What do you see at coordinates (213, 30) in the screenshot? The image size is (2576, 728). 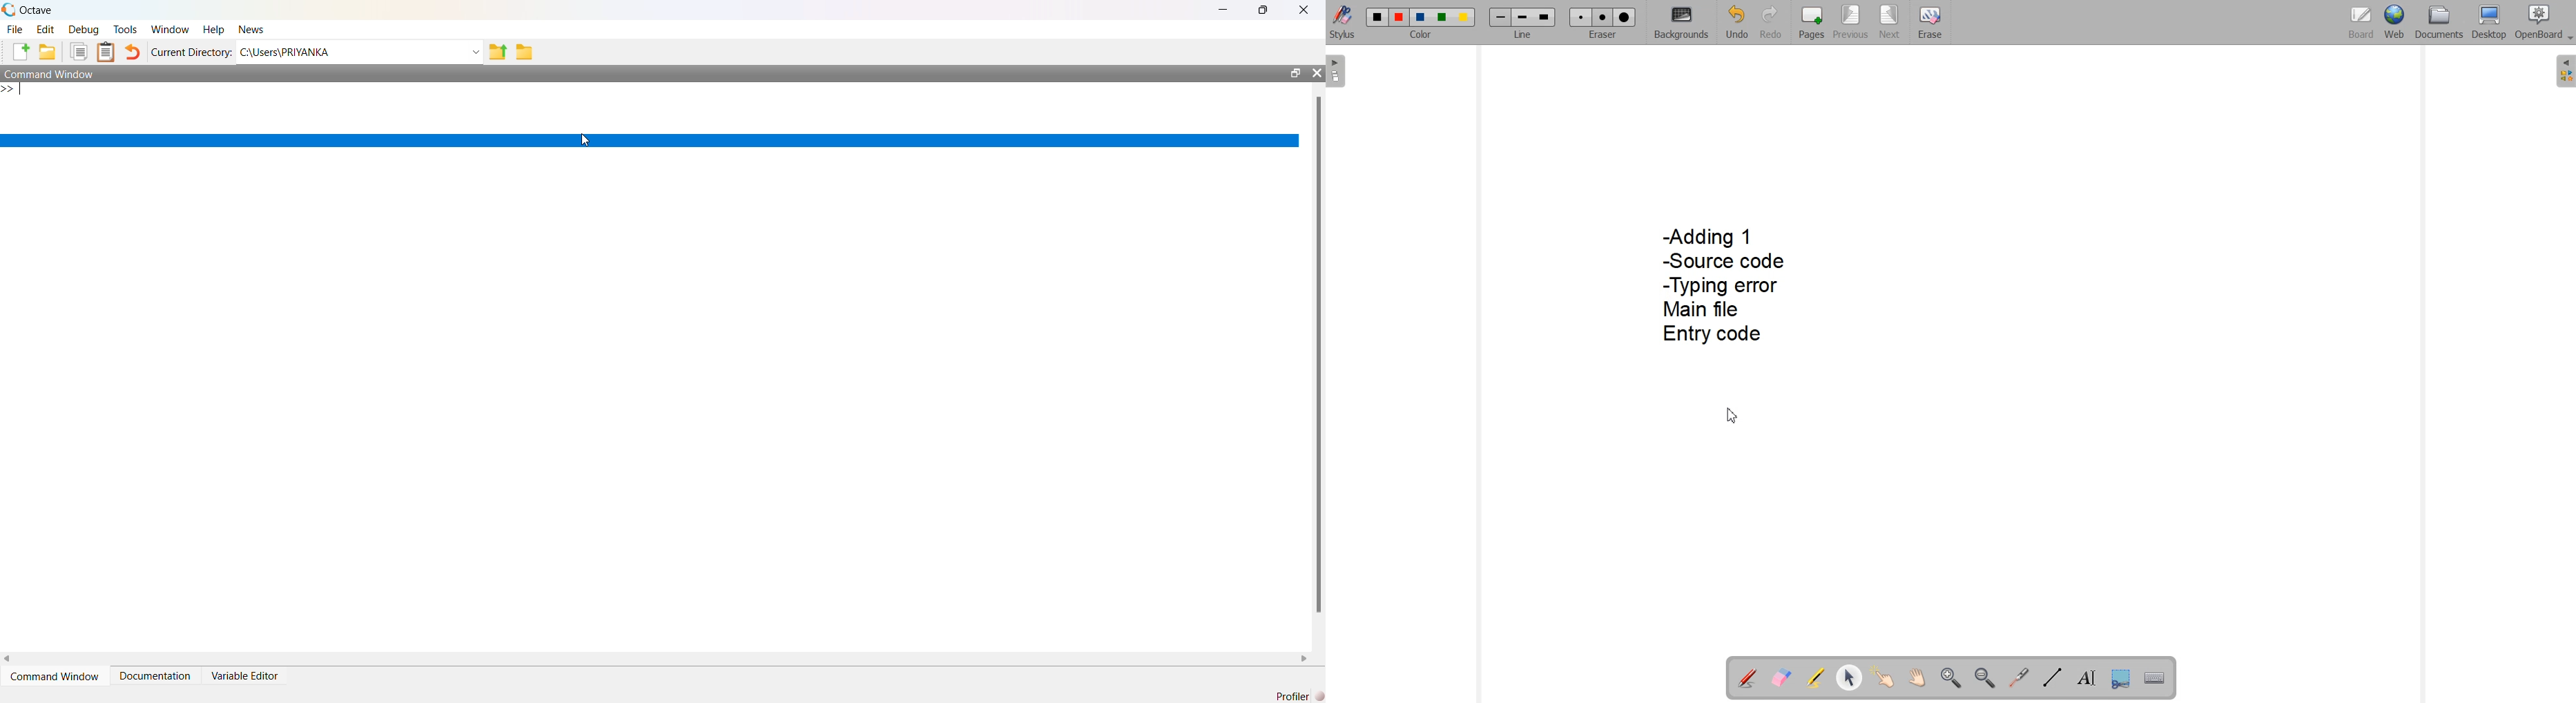 I see `Help` at bounding box center [213, 30].